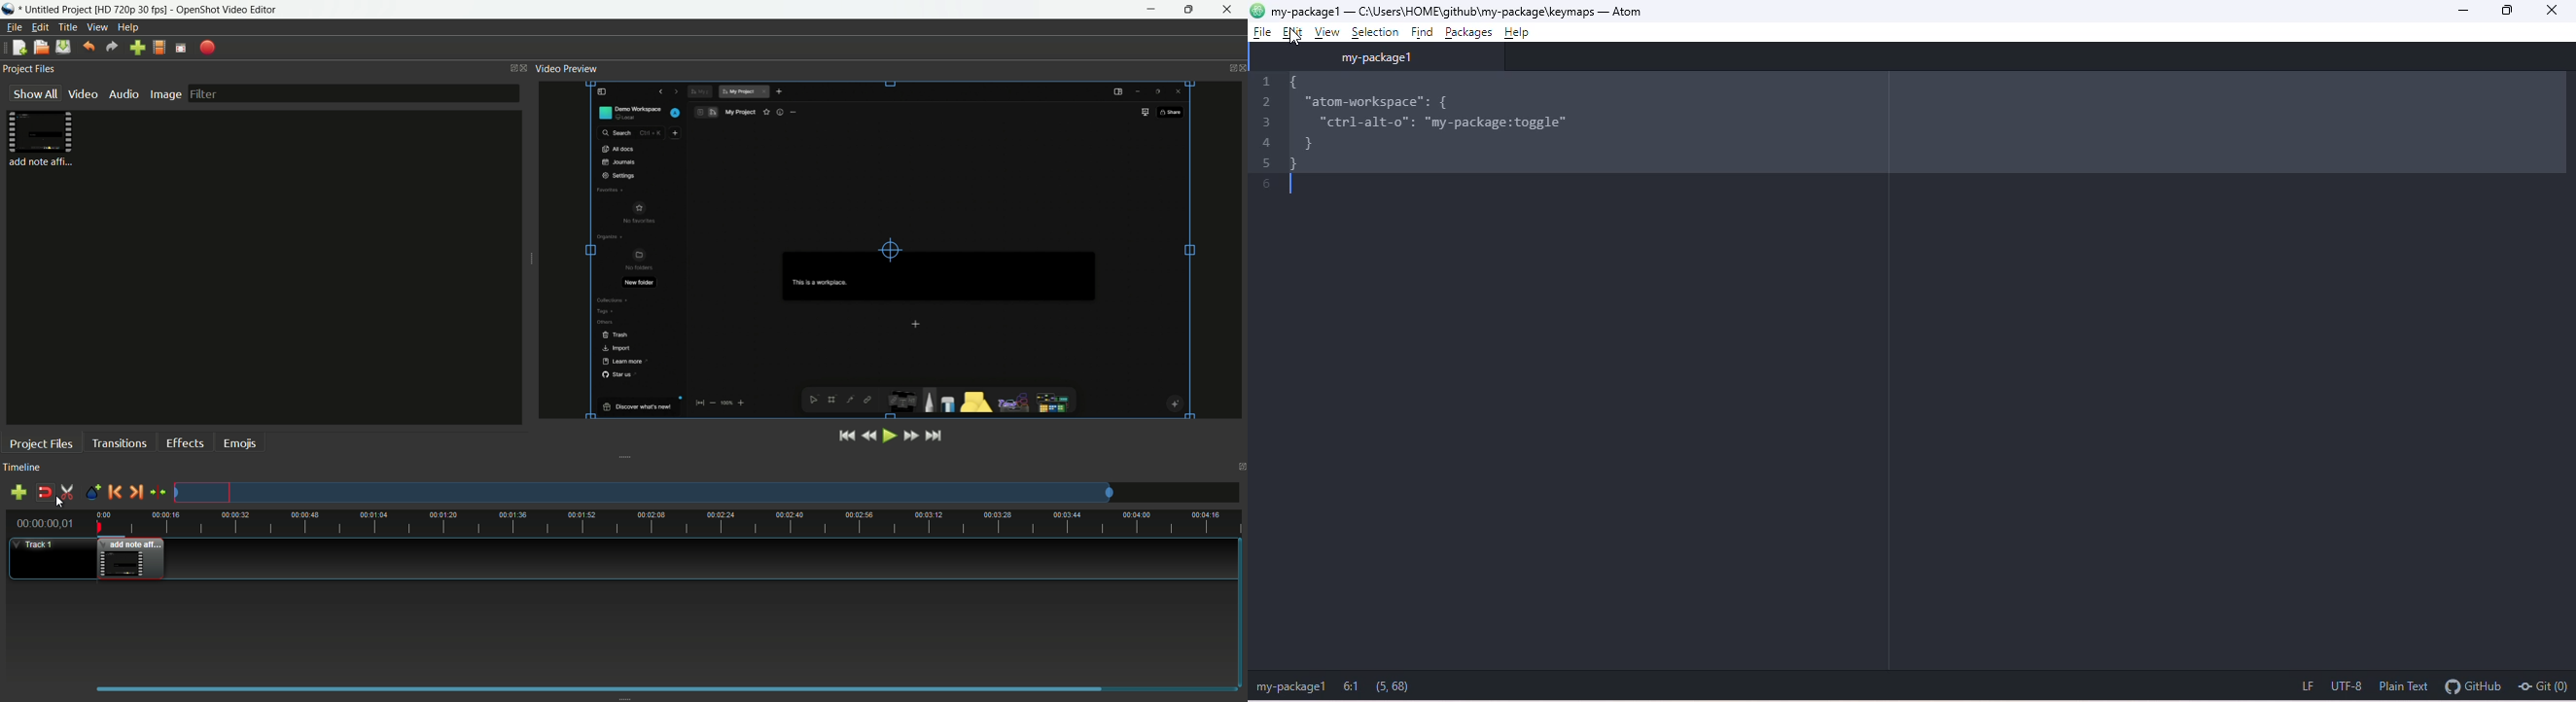 Image resolution: width=2576 pixels, height=728 pixels. I want to click on collapse, so click(625, 458).